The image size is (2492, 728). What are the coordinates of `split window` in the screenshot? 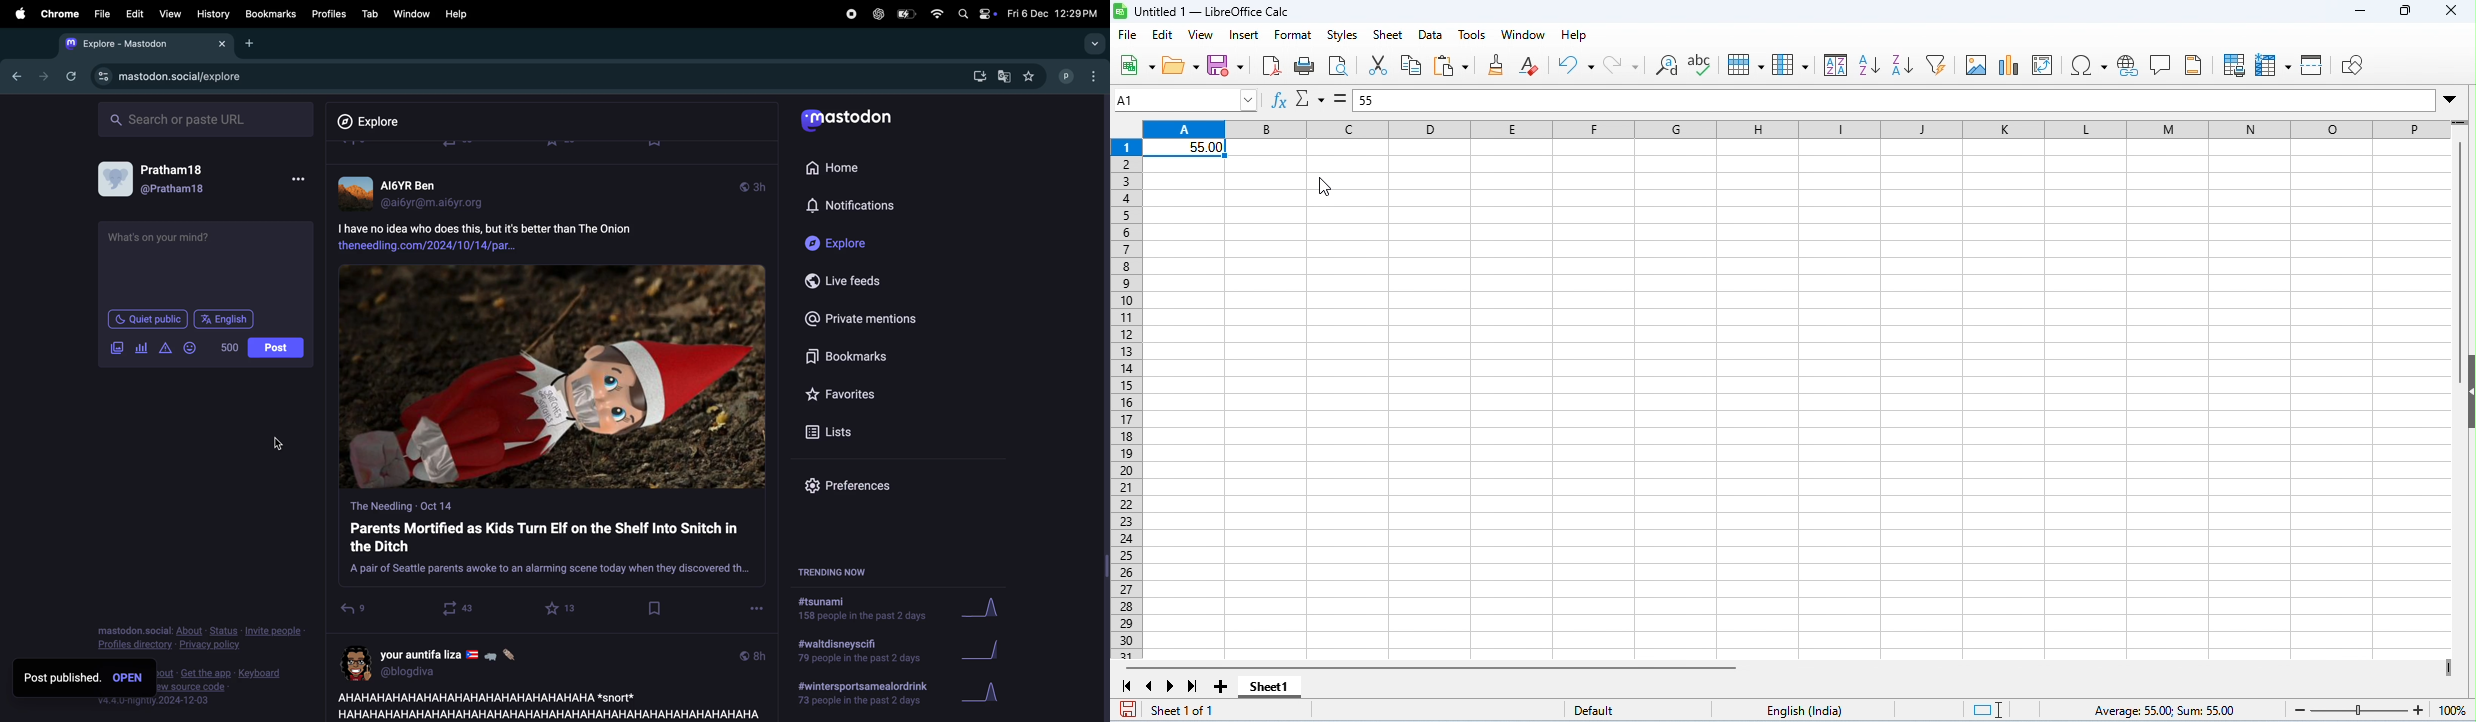 It's located at (2312, 65).